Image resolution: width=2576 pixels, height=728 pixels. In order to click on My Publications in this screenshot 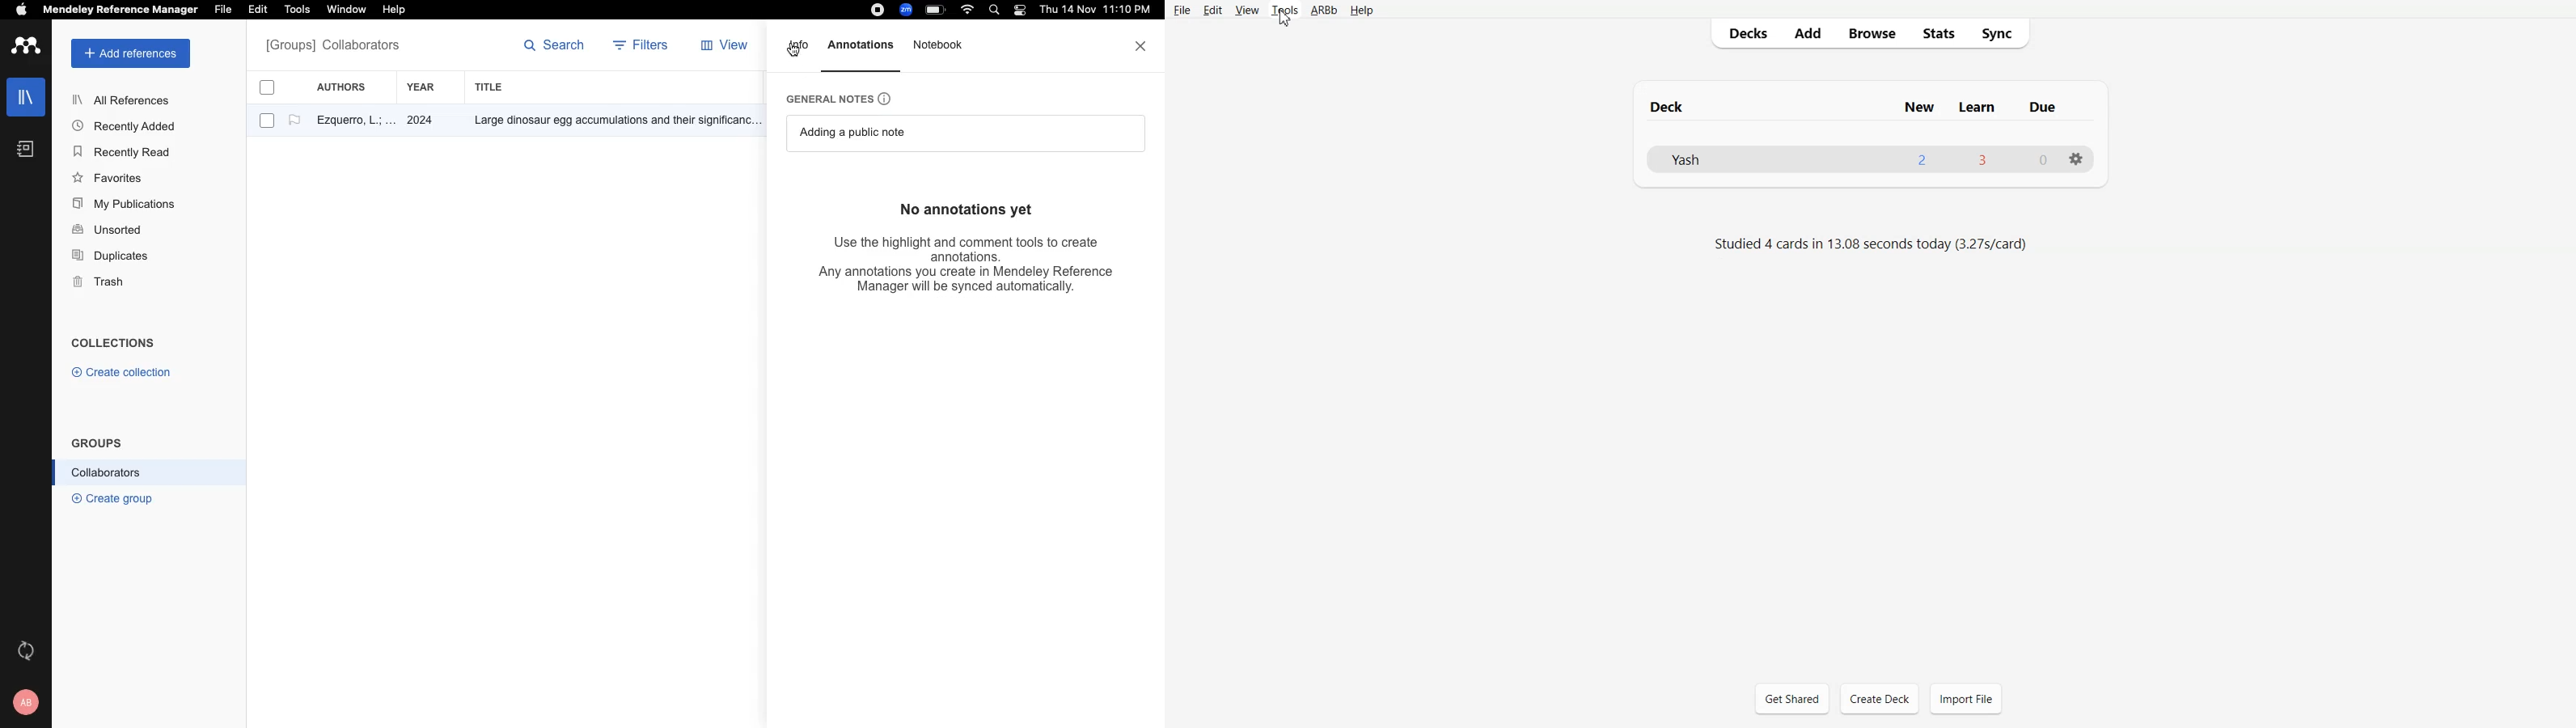, I will do `click(125, 206)`.